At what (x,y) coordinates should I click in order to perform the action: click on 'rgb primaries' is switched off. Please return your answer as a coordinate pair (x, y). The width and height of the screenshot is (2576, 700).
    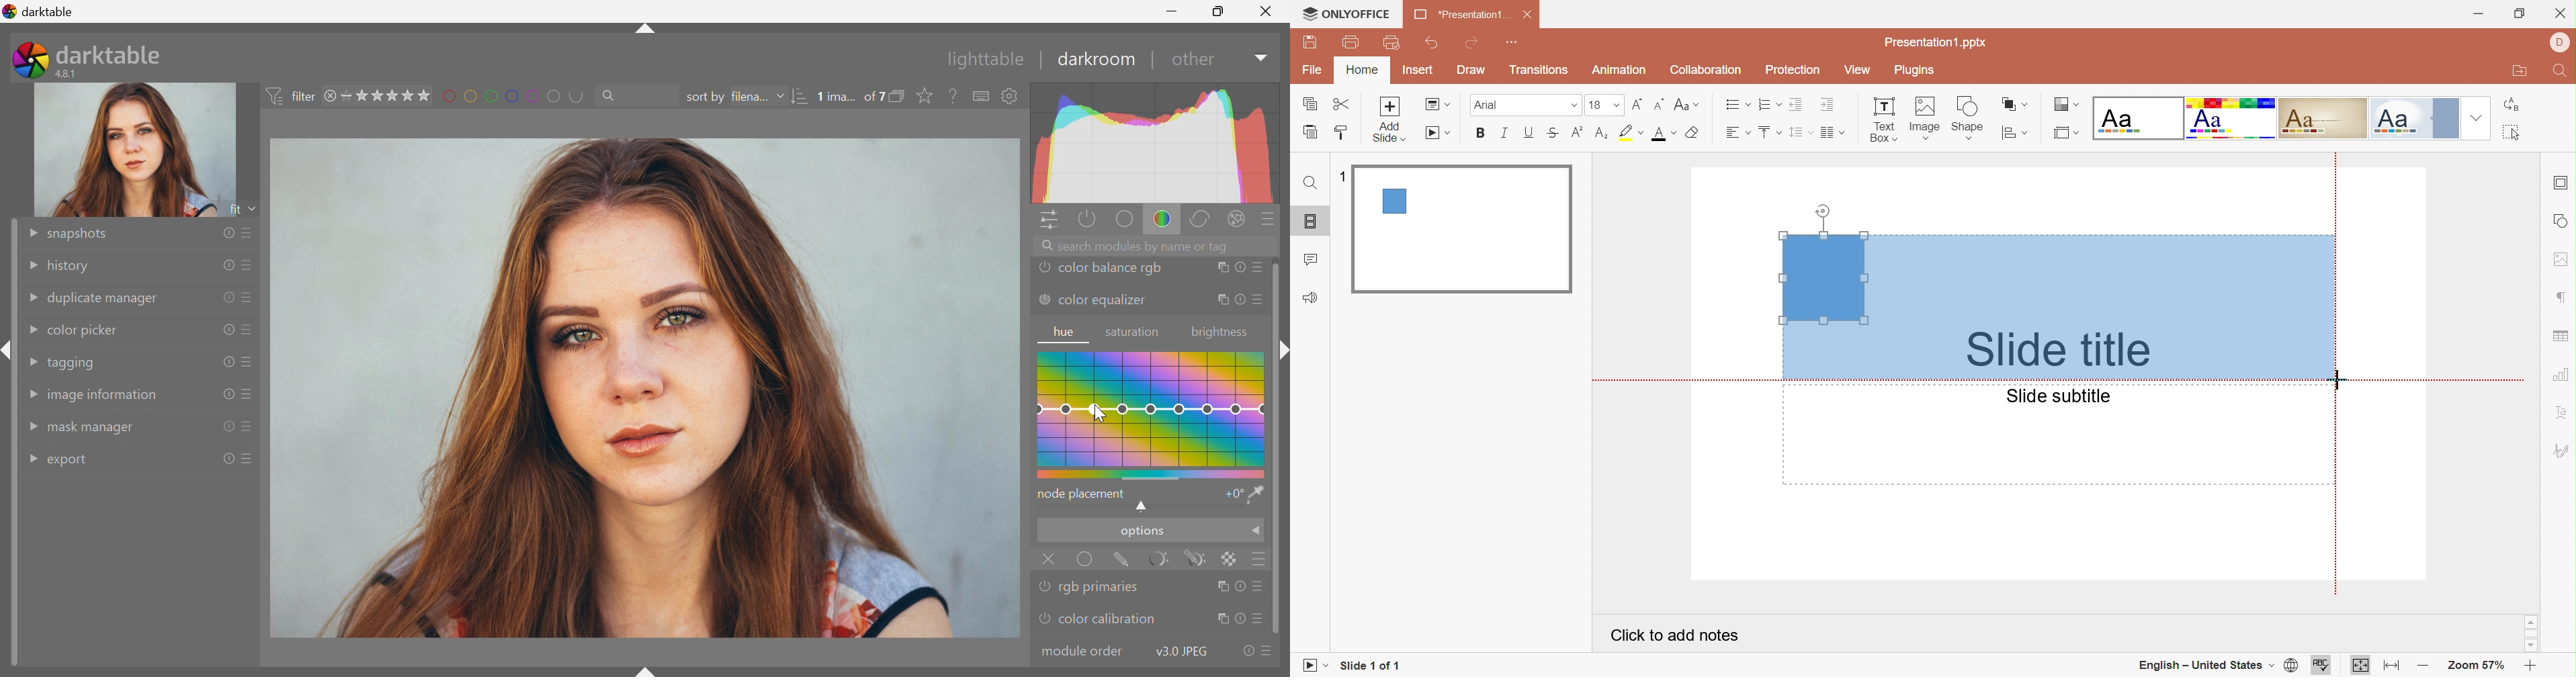
    Looking at the image, I should click on (1045, 585).